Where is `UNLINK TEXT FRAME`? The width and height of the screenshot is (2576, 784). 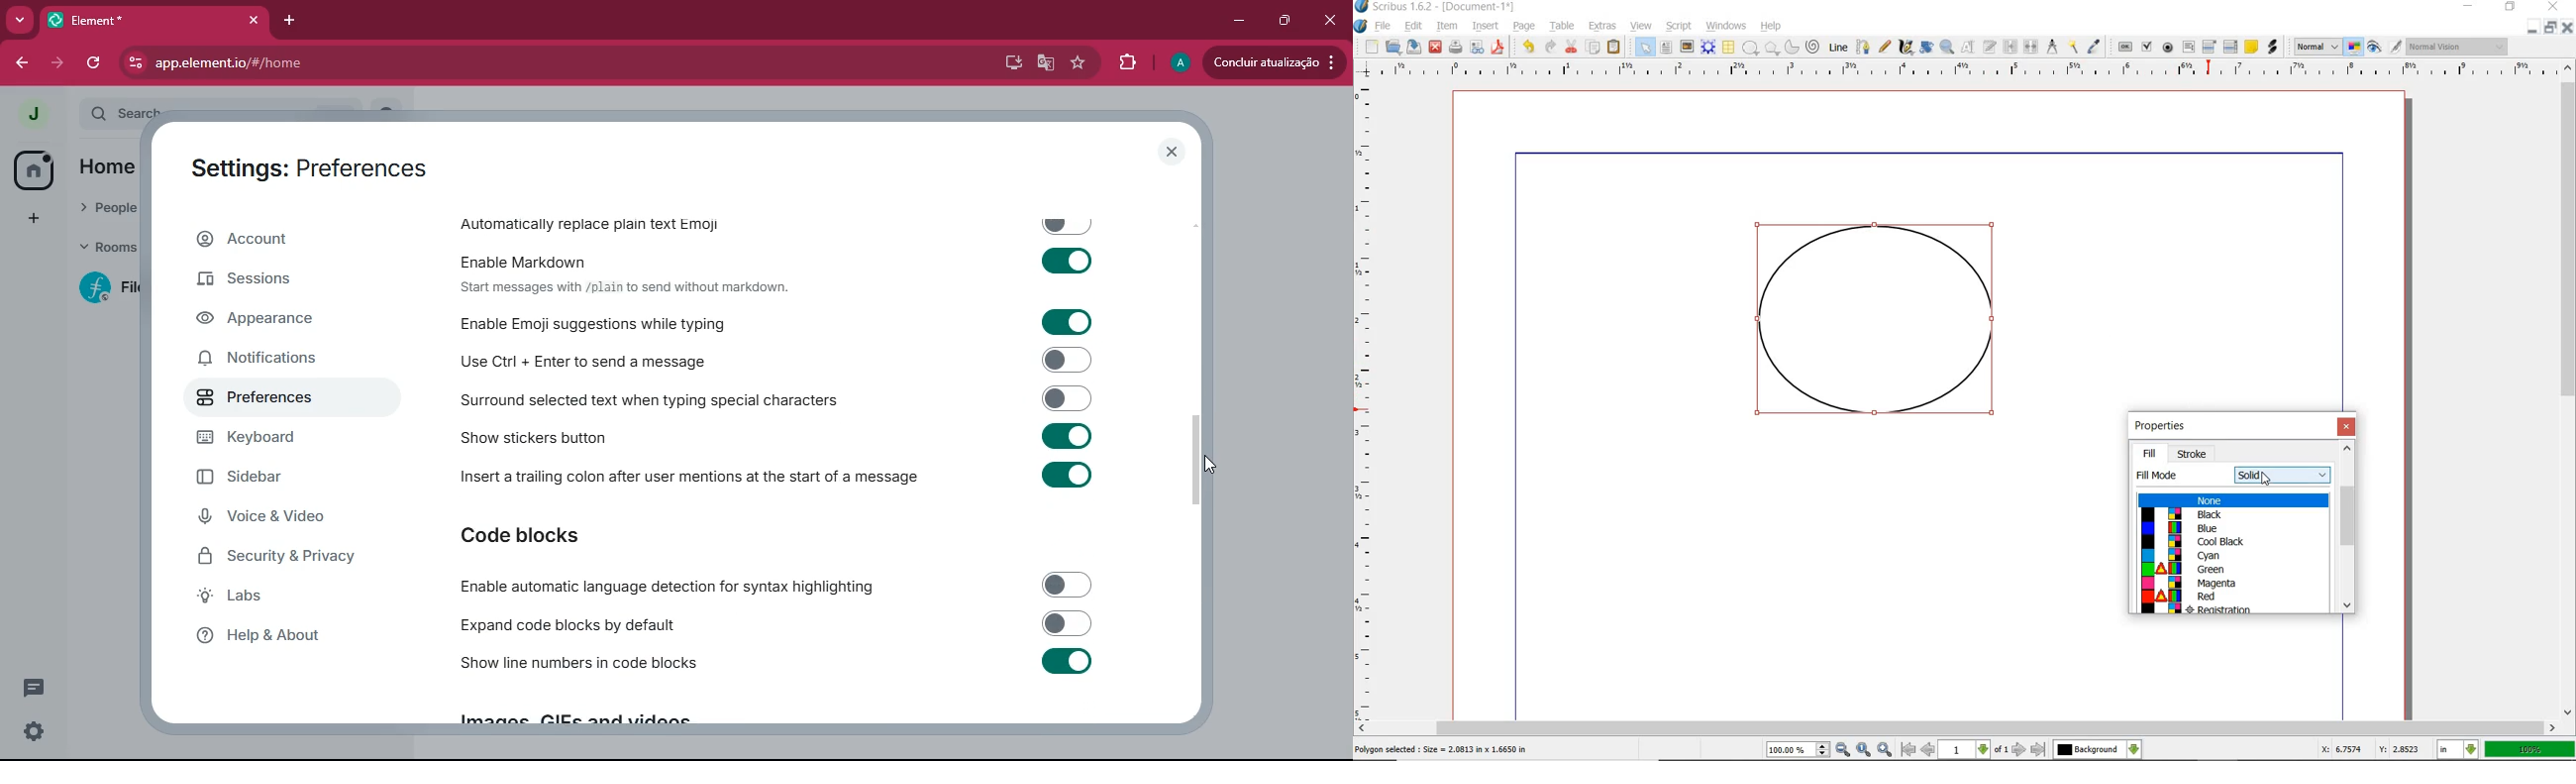 UNLINK TEXT FRAME is located at coordinates (2030, 46).